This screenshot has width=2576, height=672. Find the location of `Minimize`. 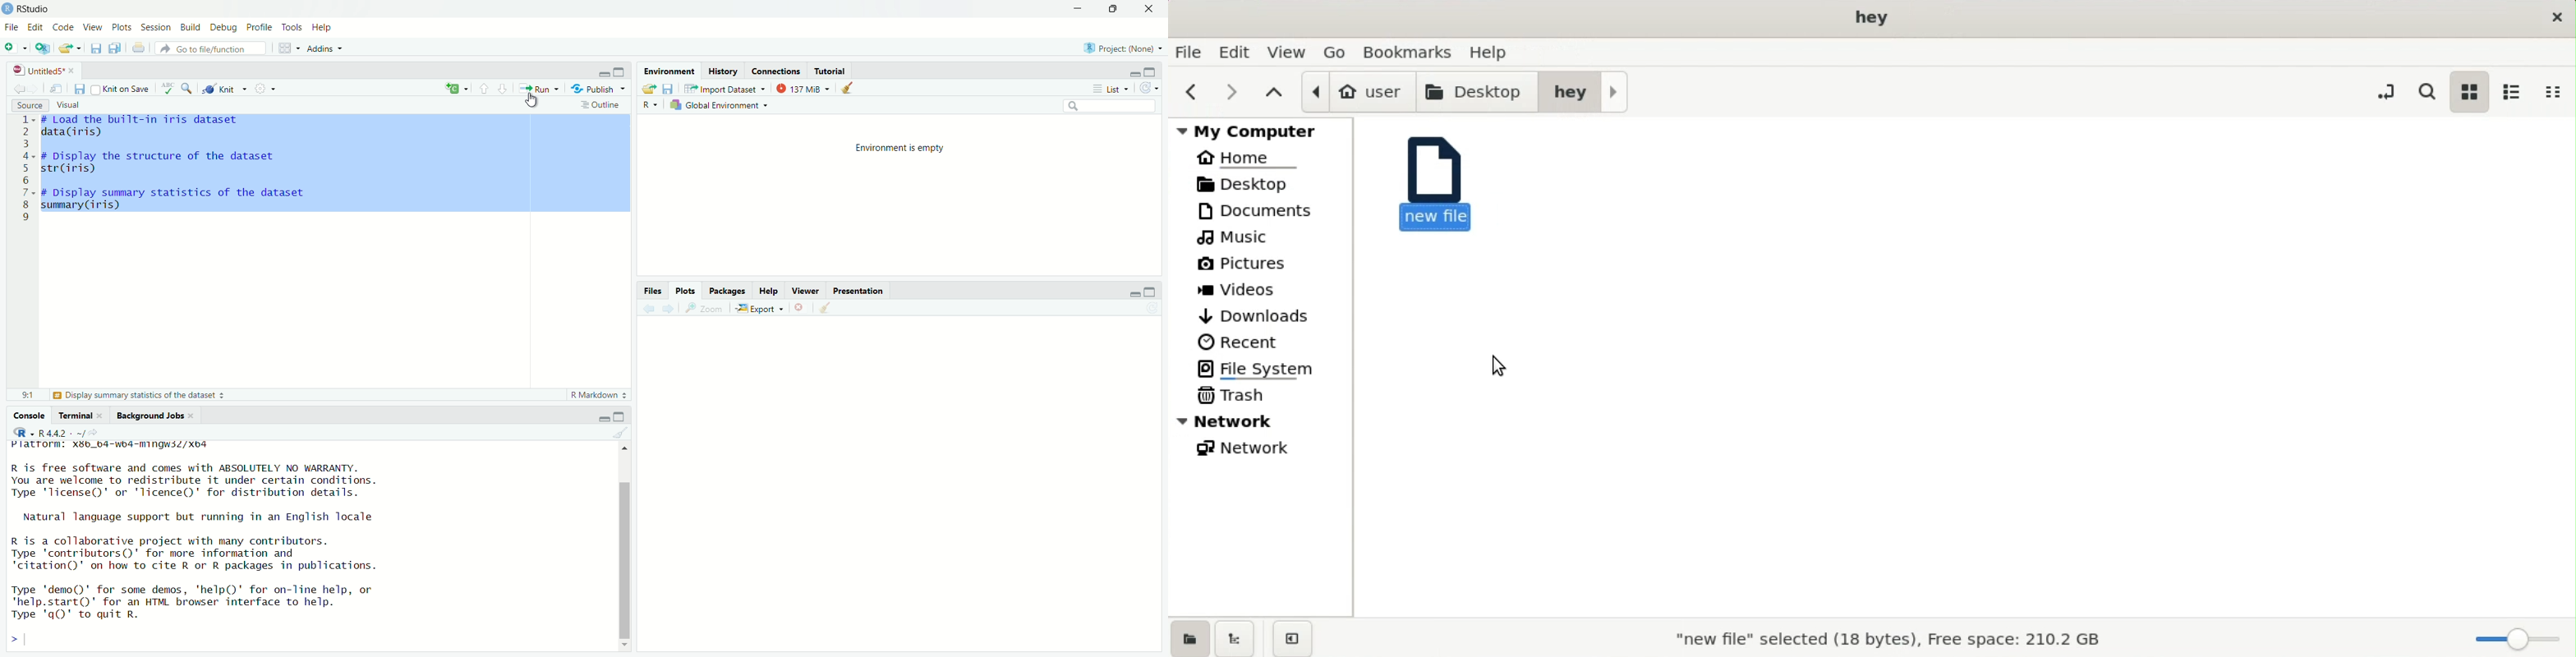

Minimize is located at coordinates (1079, 9).